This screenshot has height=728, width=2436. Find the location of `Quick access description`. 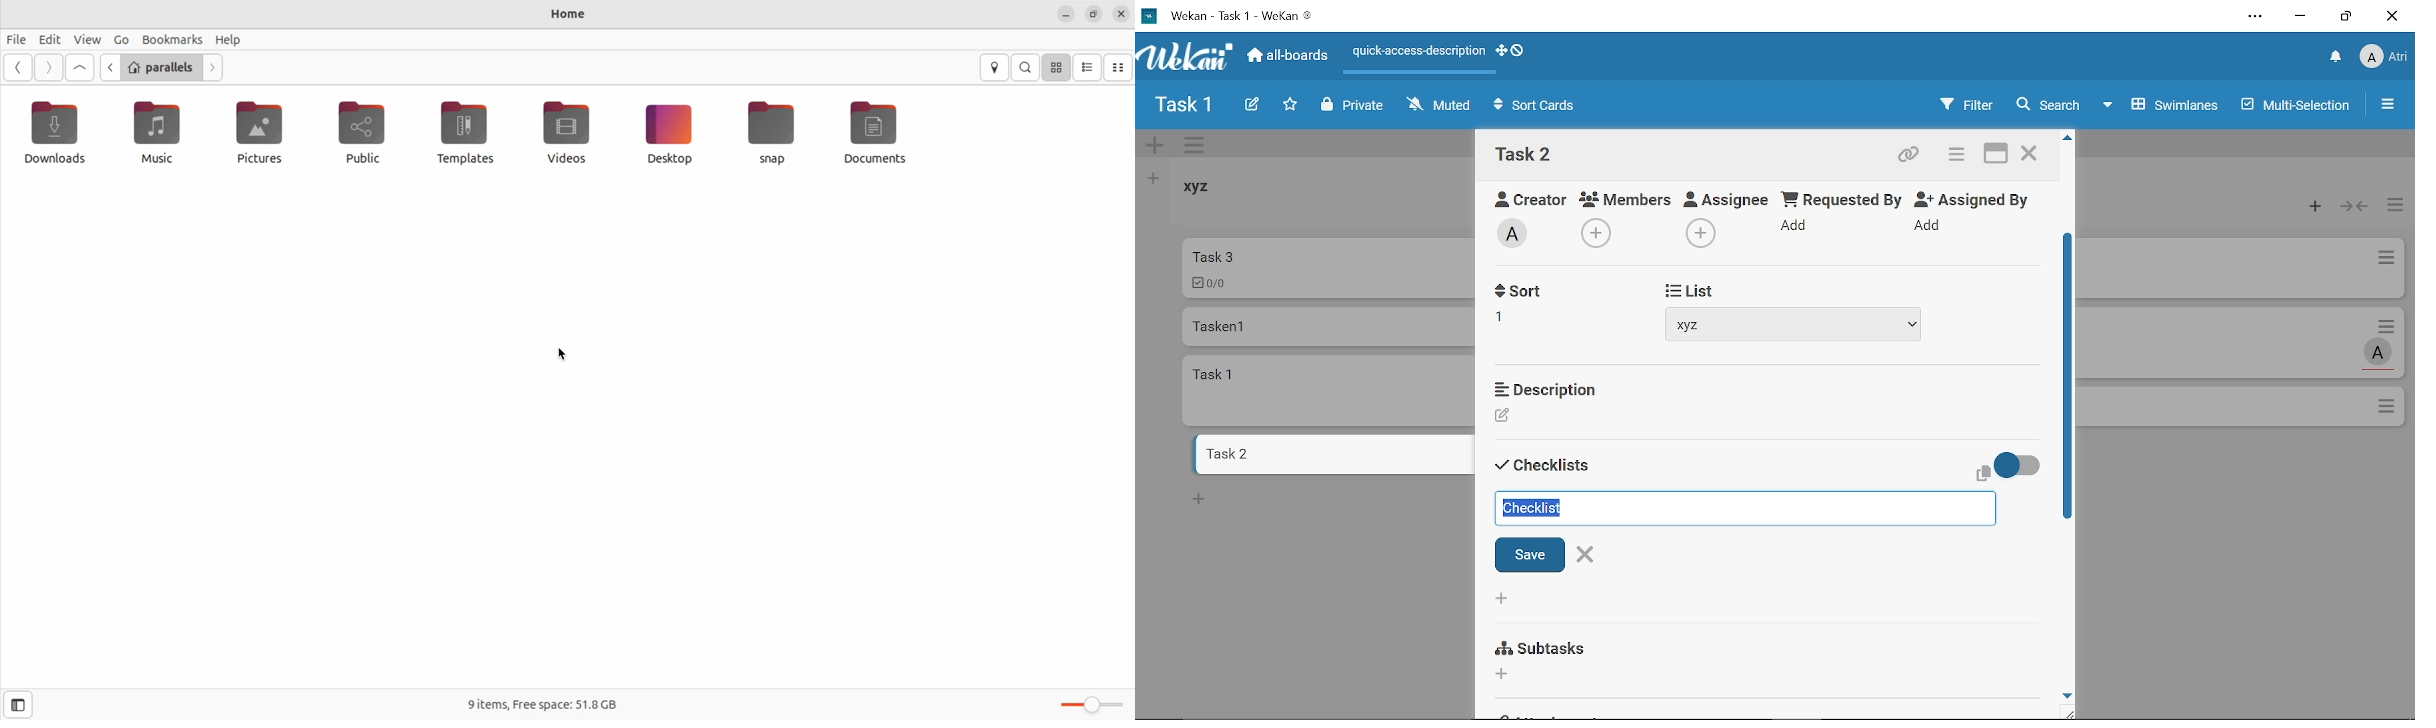

Quick access description is located at coordinates (1415, 55).